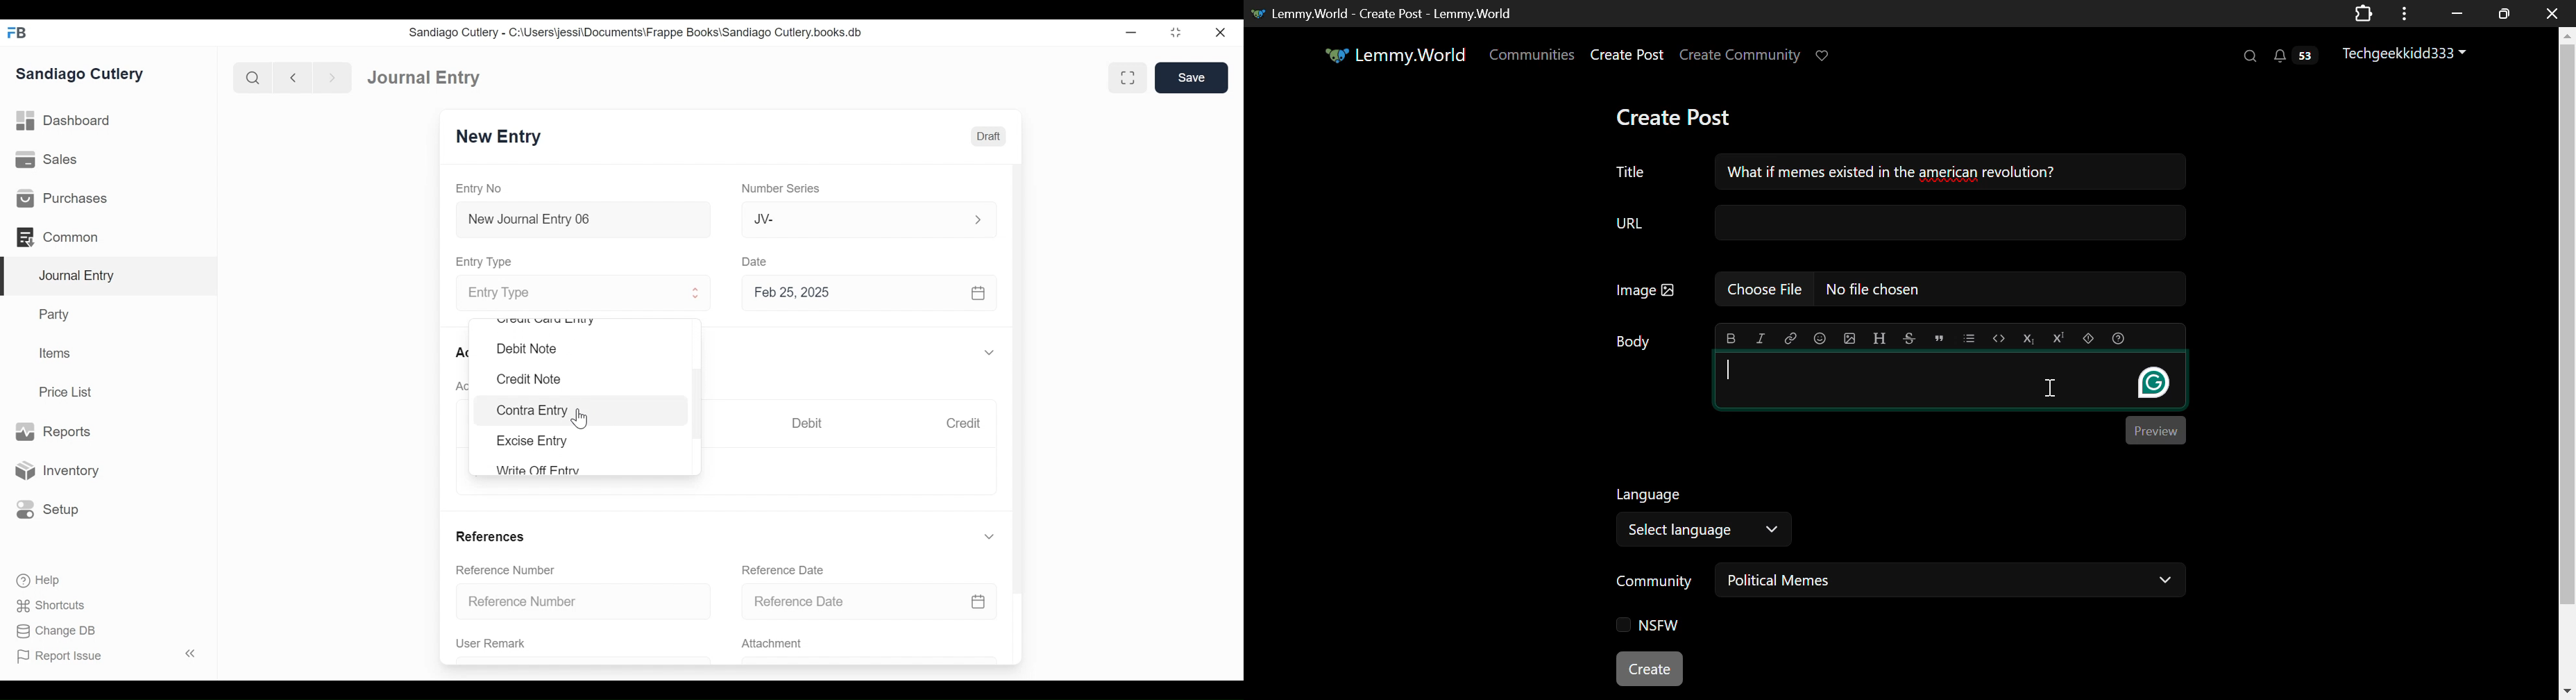  Describe the element at coordinates (572, 294) in the screenshot. I see `Entry Type` at that location.